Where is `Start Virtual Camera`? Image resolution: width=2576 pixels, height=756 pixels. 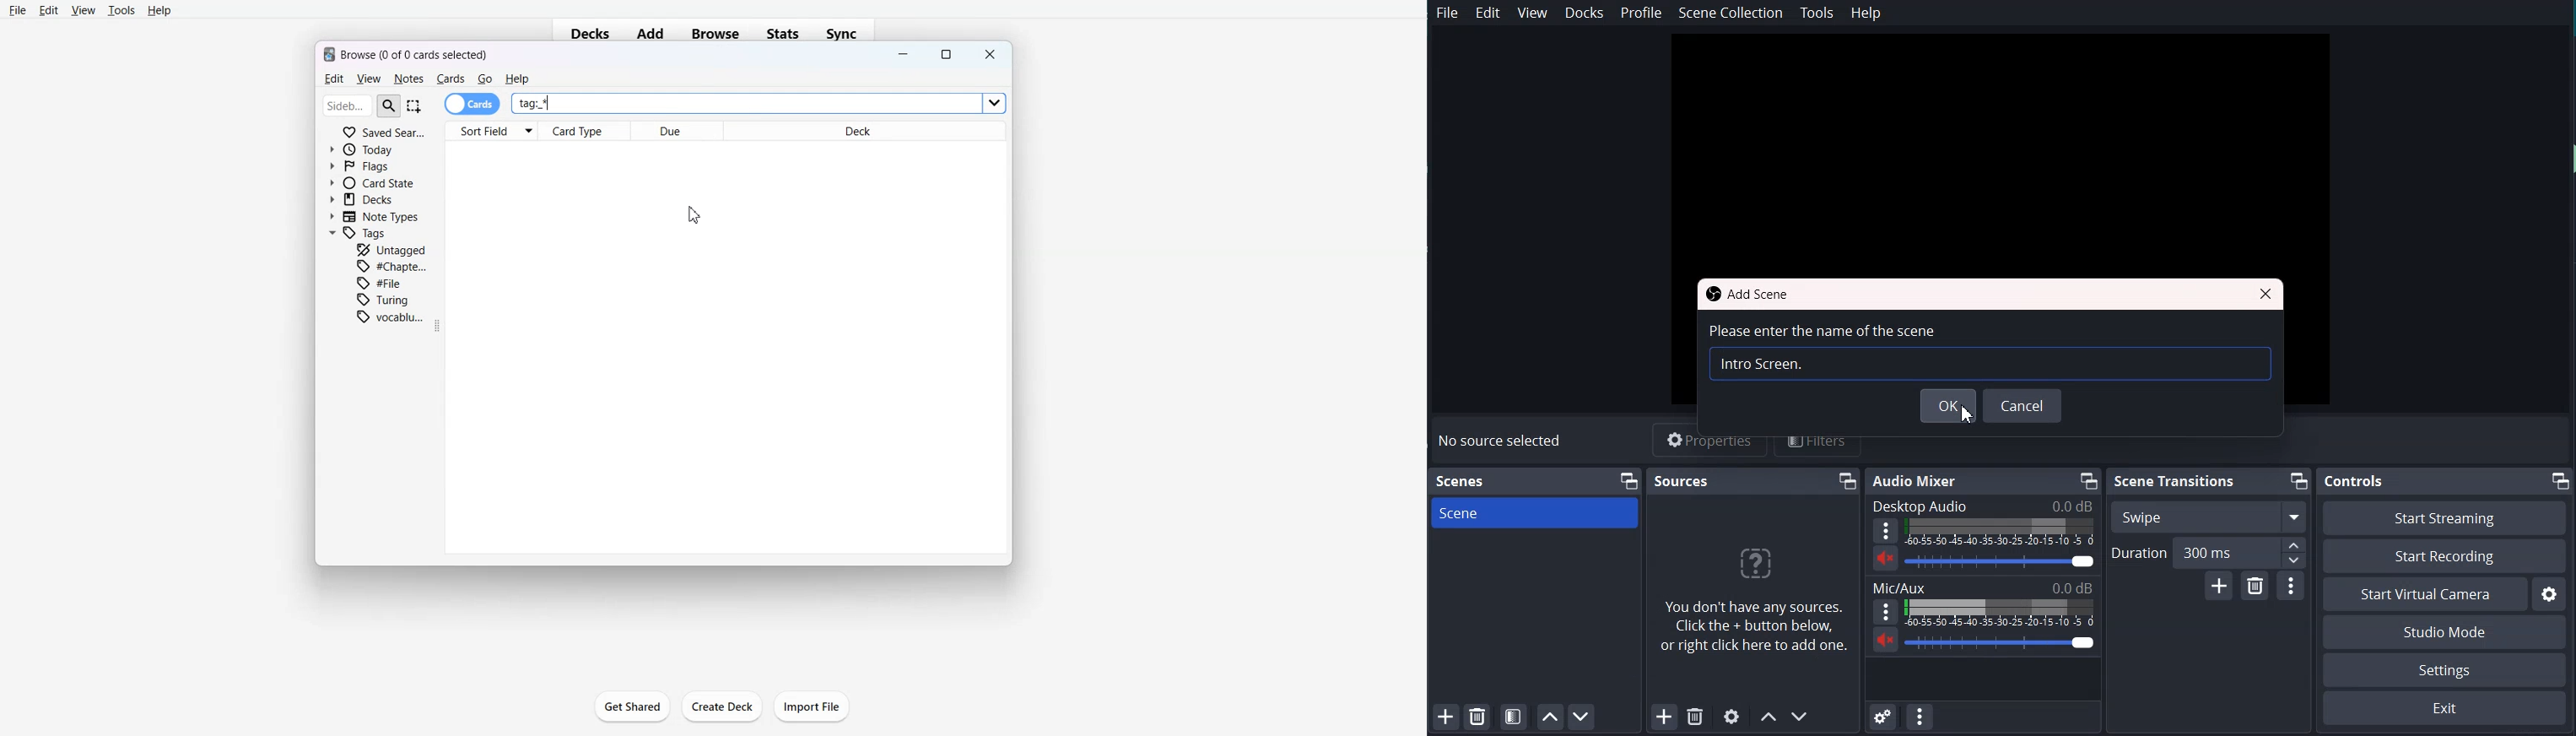
Start Virtual Camera is located at coordinates (2425, 594).